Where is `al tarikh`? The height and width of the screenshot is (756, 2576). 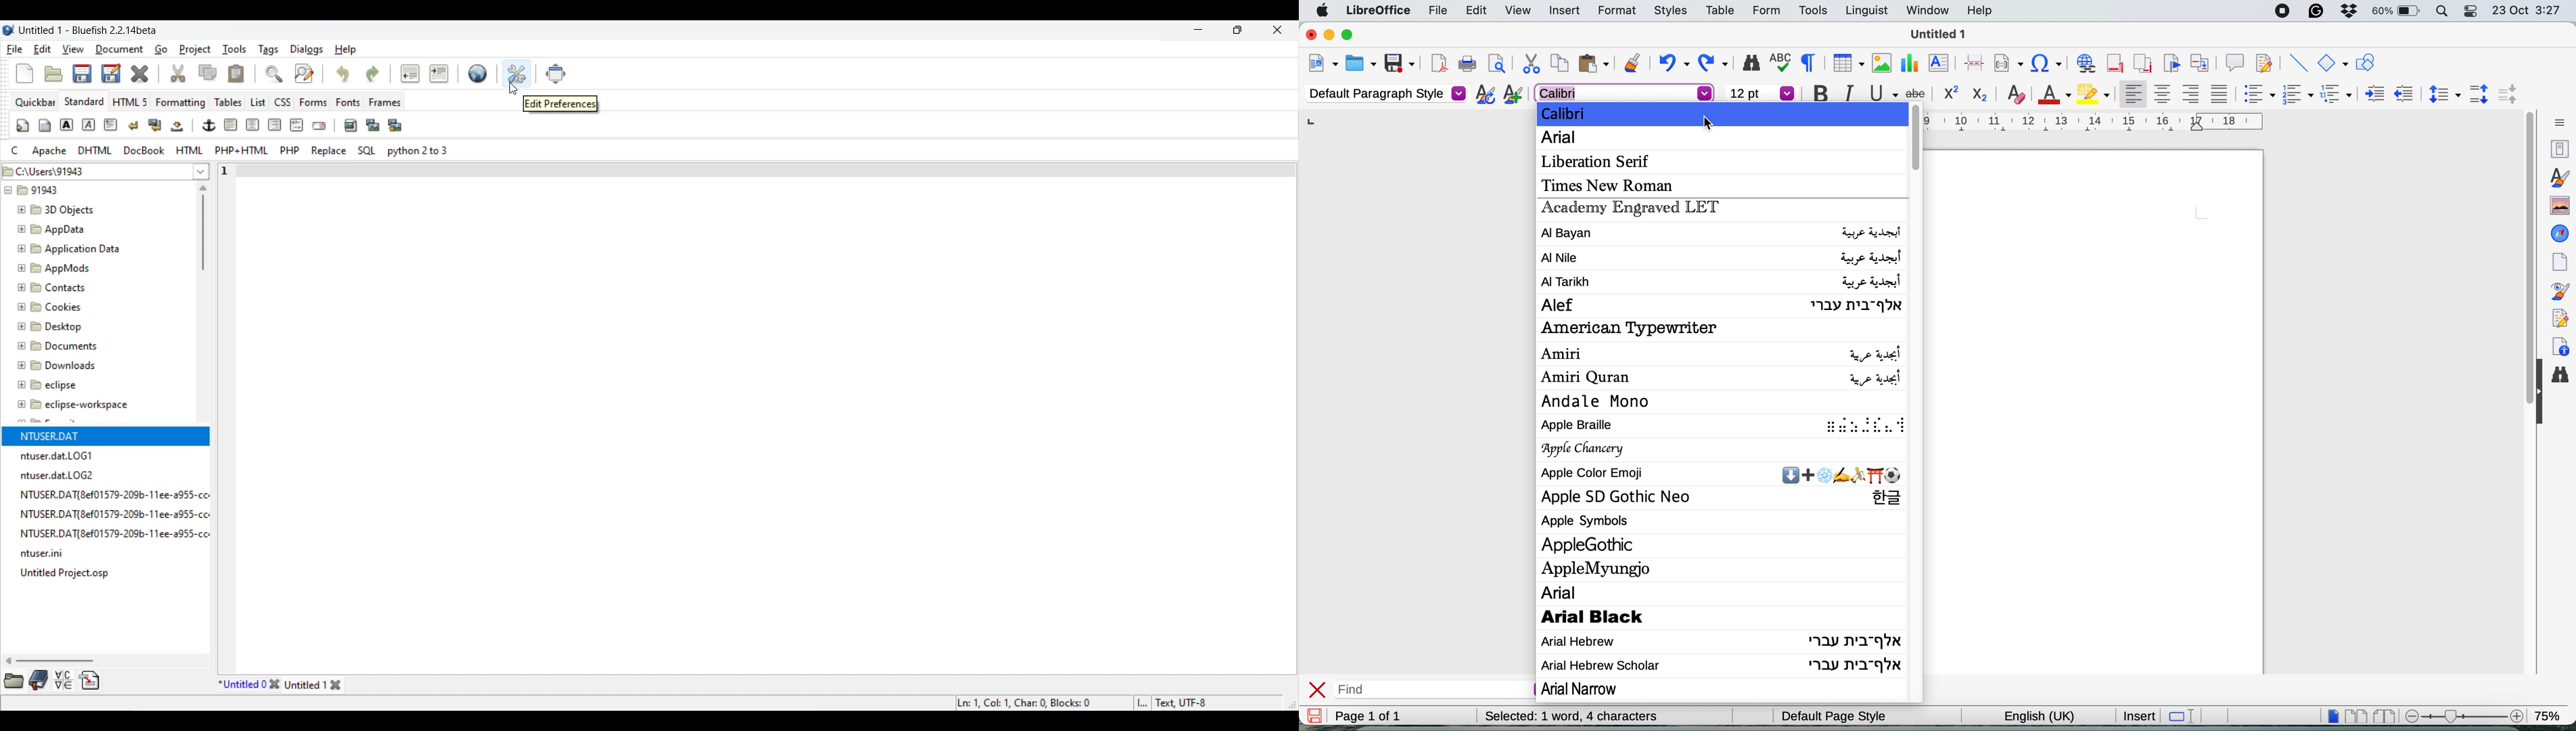 al tarikh is located at coordinates (1720, 282).